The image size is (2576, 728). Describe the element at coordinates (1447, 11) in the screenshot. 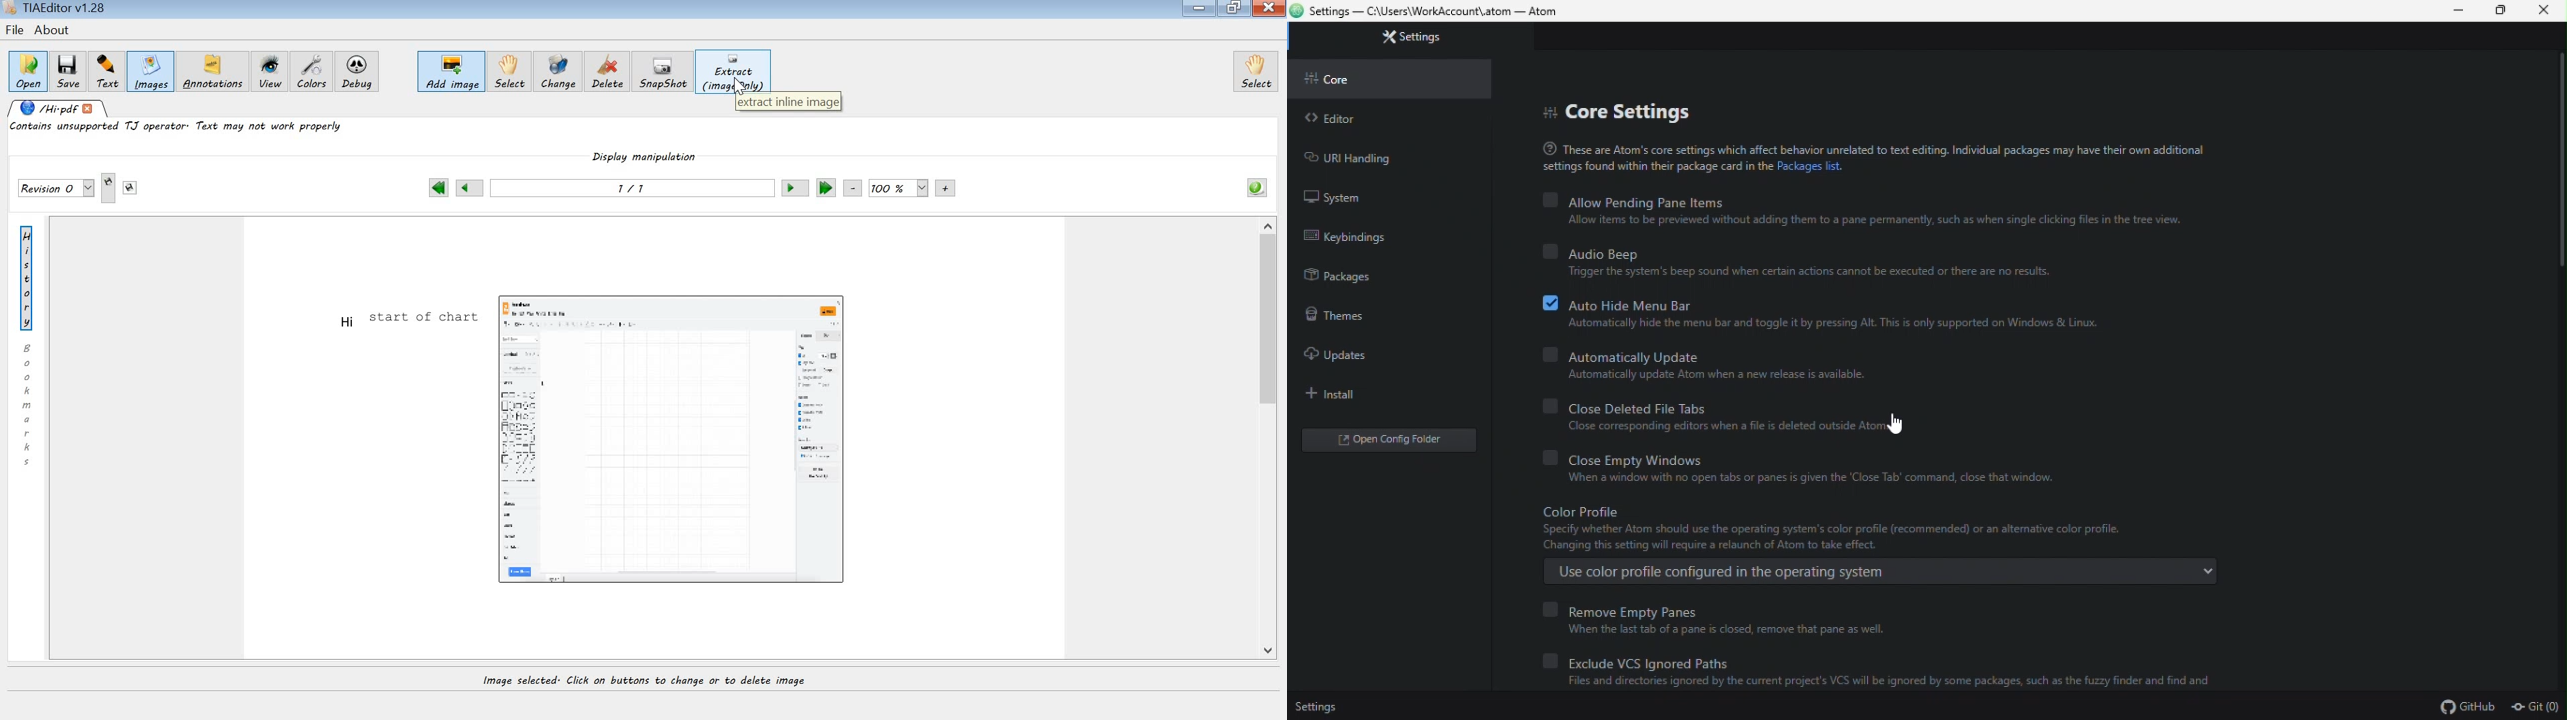

I see `Settings - C:\users\work\account\atom - Atom` at that location.